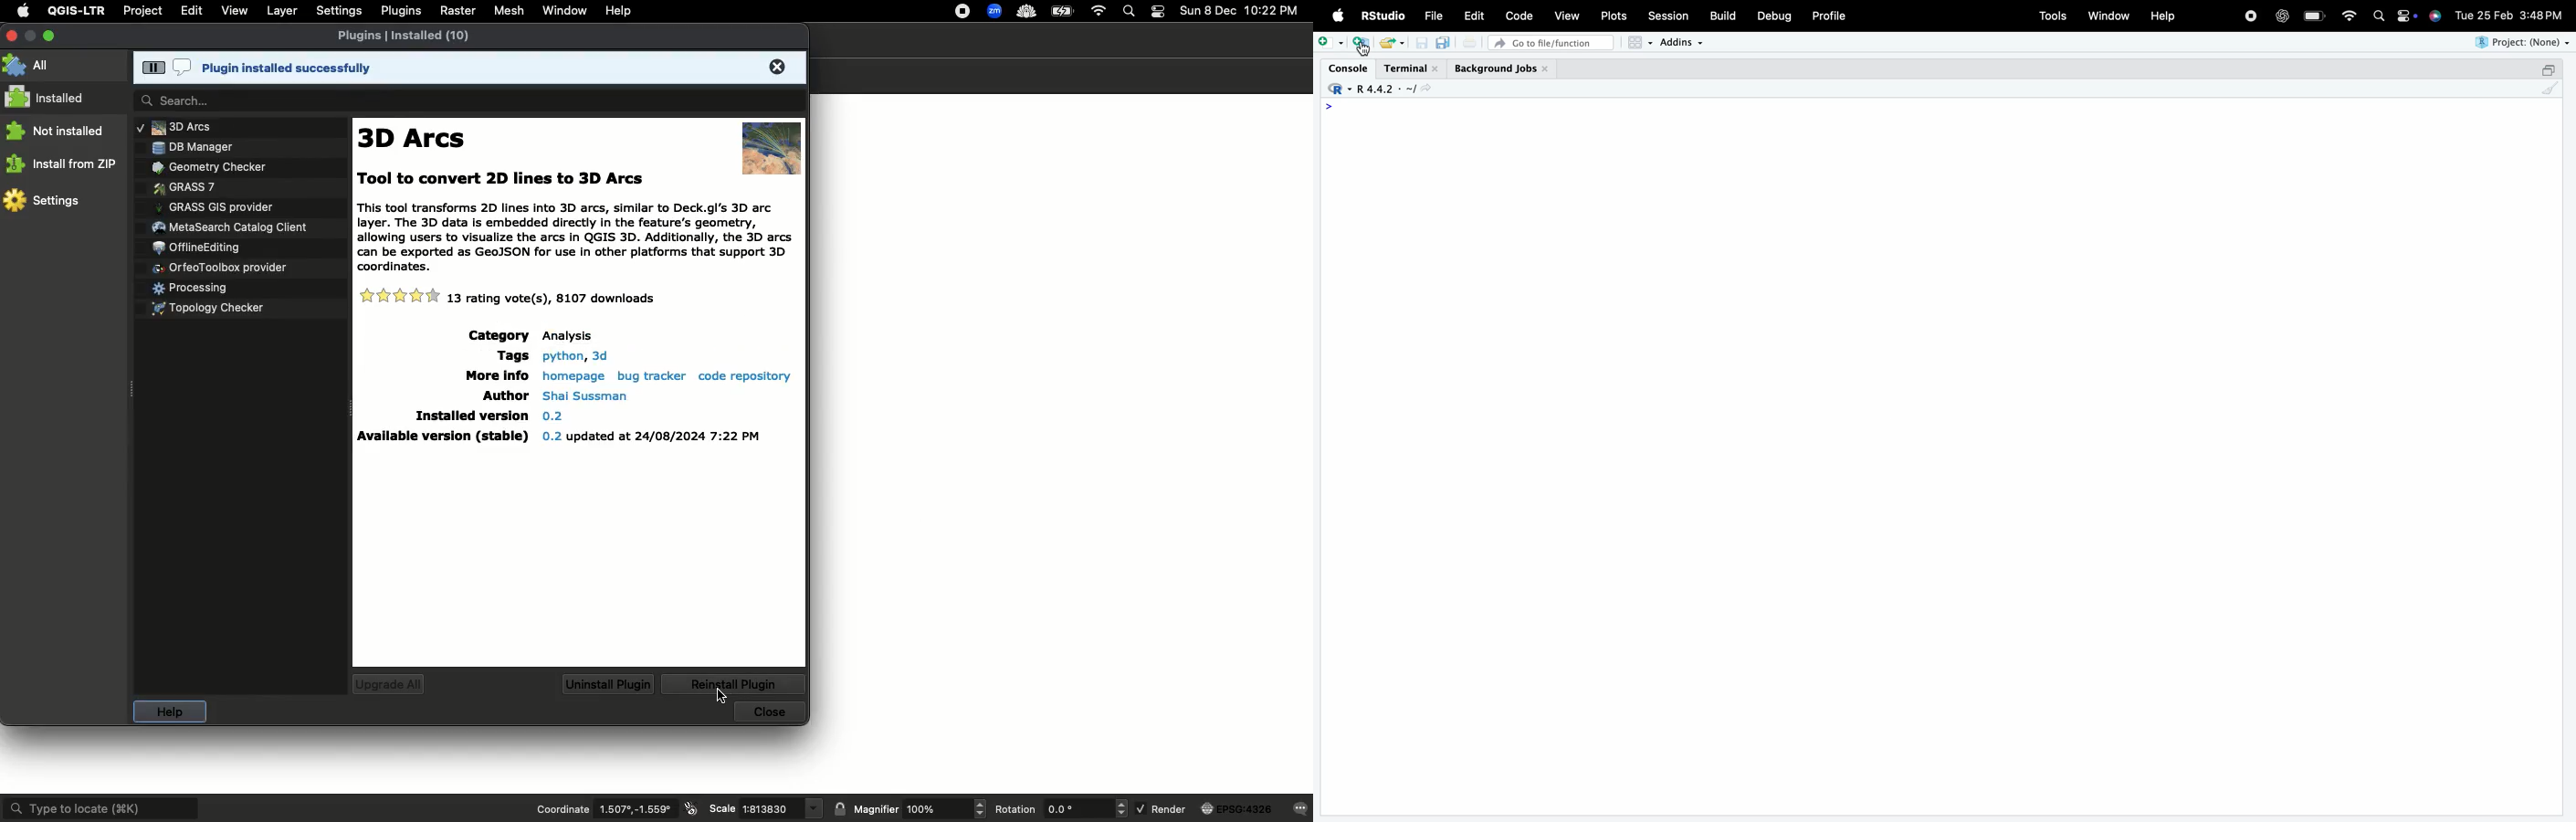 The height and width of the screenshot is (840, 2576). What do you see at coordinates (1434, 16) in the screenshot?
I see `File` at bounding box center [1434, 16].